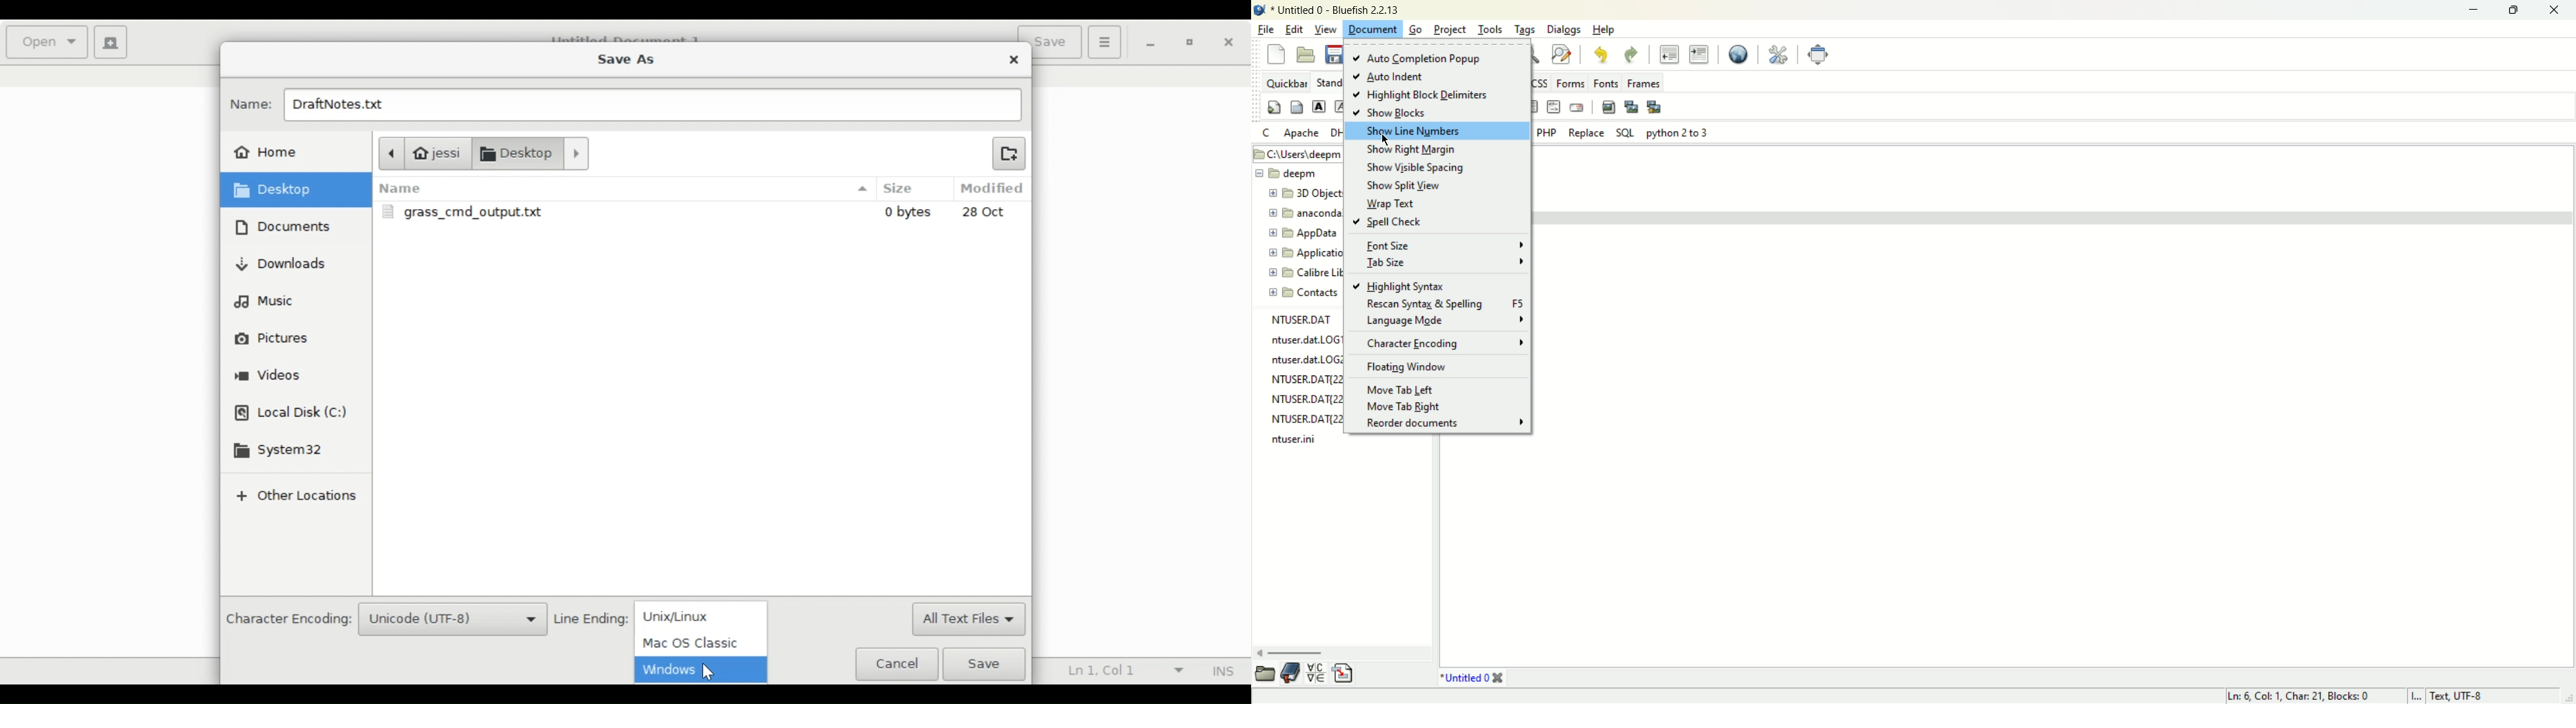 The width and height of the screenshot is (2576, 728). Describe the element at coordinates (1553, 107) in the screenshot. I see `HTML comment` at that location.